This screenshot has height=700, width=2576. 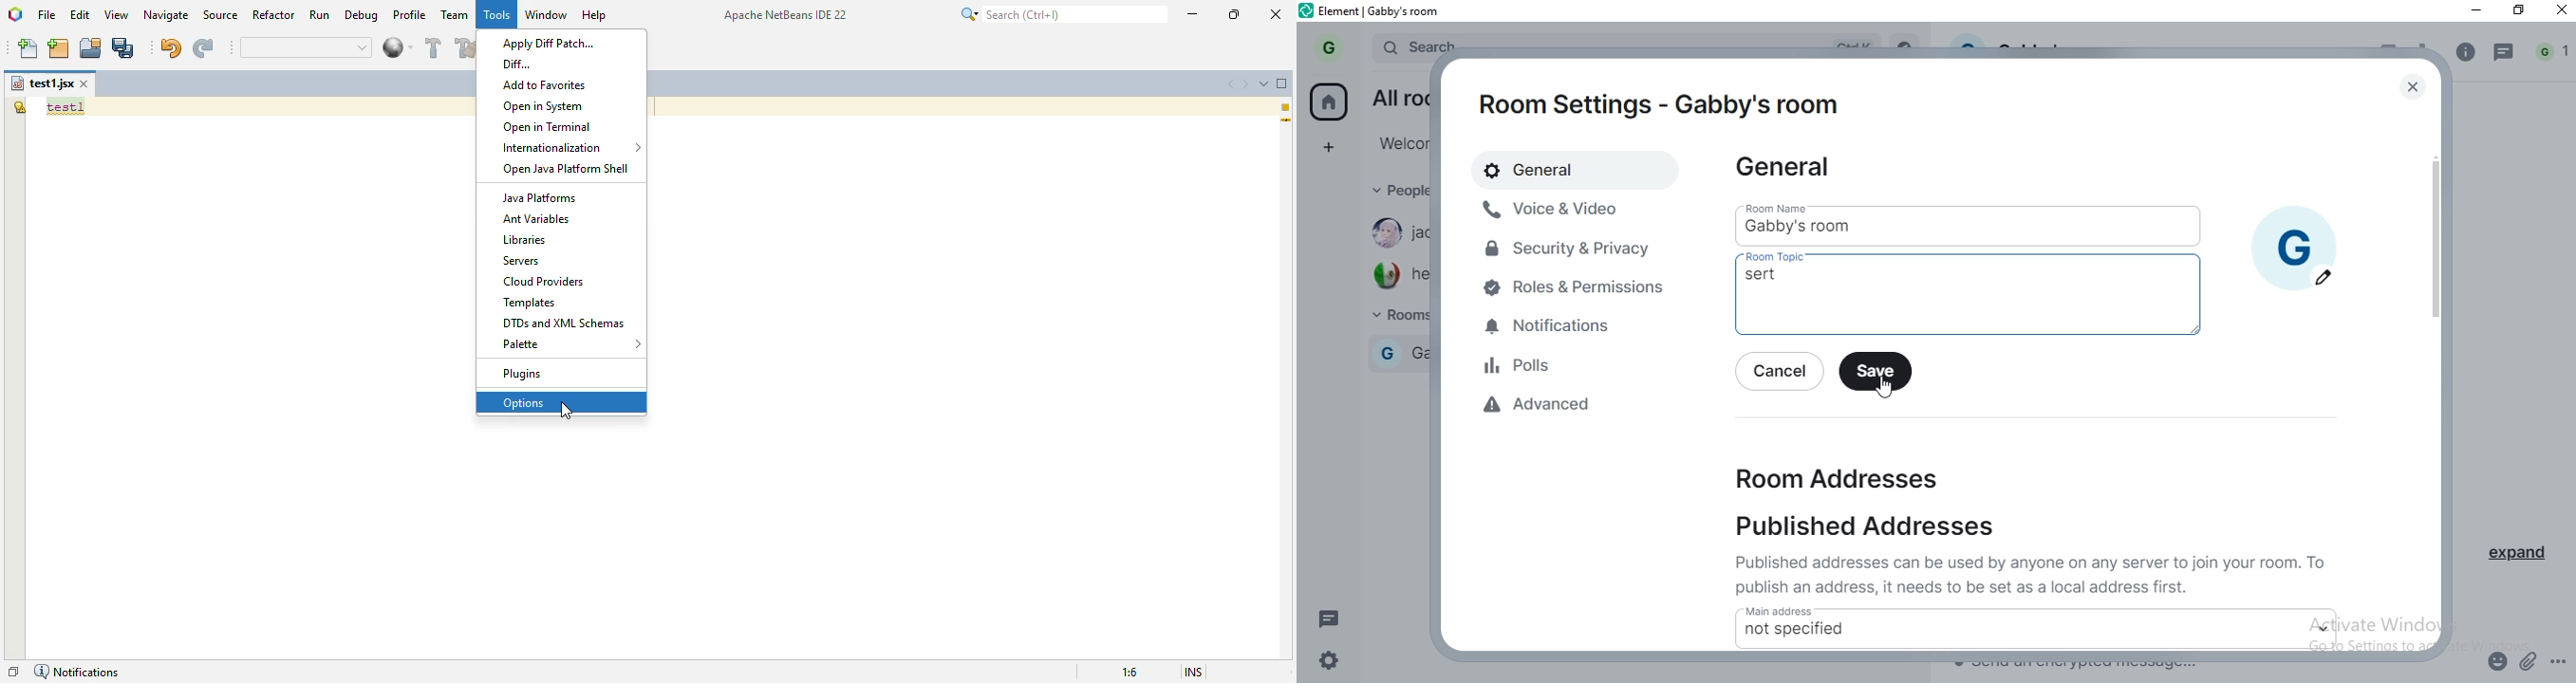 I want to click on , so click(x=2561, y=658).